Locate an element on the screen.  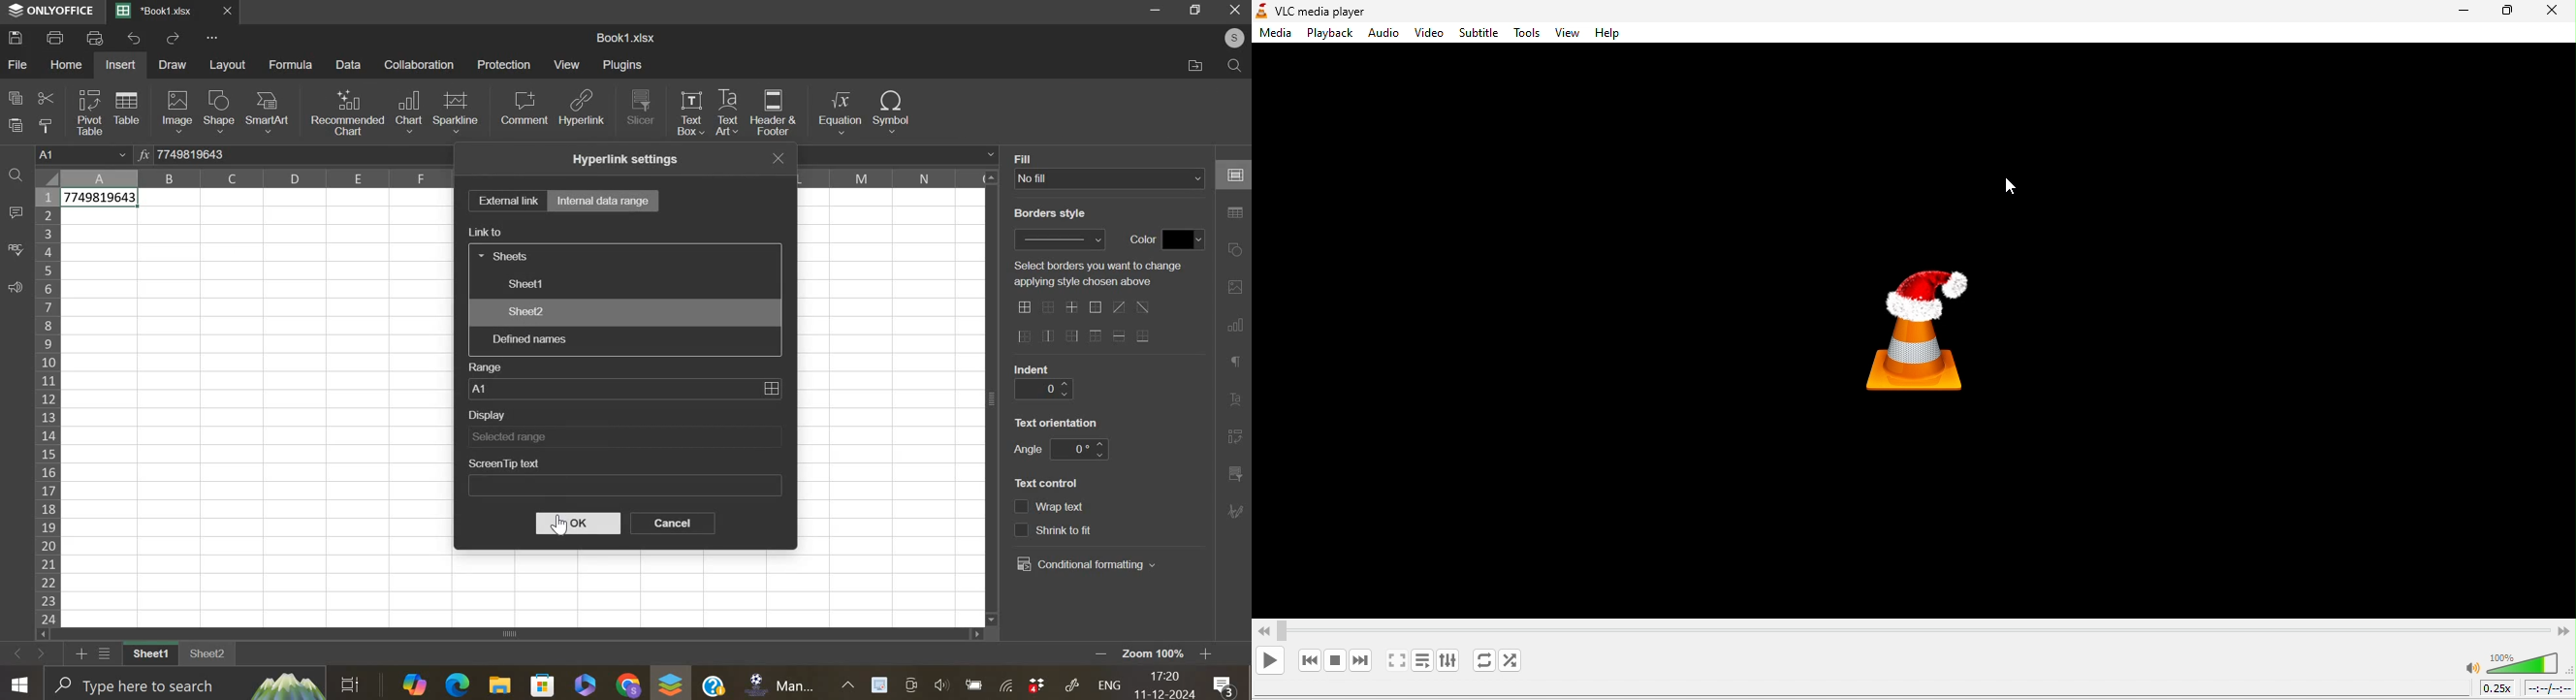
text is located at coordinates (1138, 240).